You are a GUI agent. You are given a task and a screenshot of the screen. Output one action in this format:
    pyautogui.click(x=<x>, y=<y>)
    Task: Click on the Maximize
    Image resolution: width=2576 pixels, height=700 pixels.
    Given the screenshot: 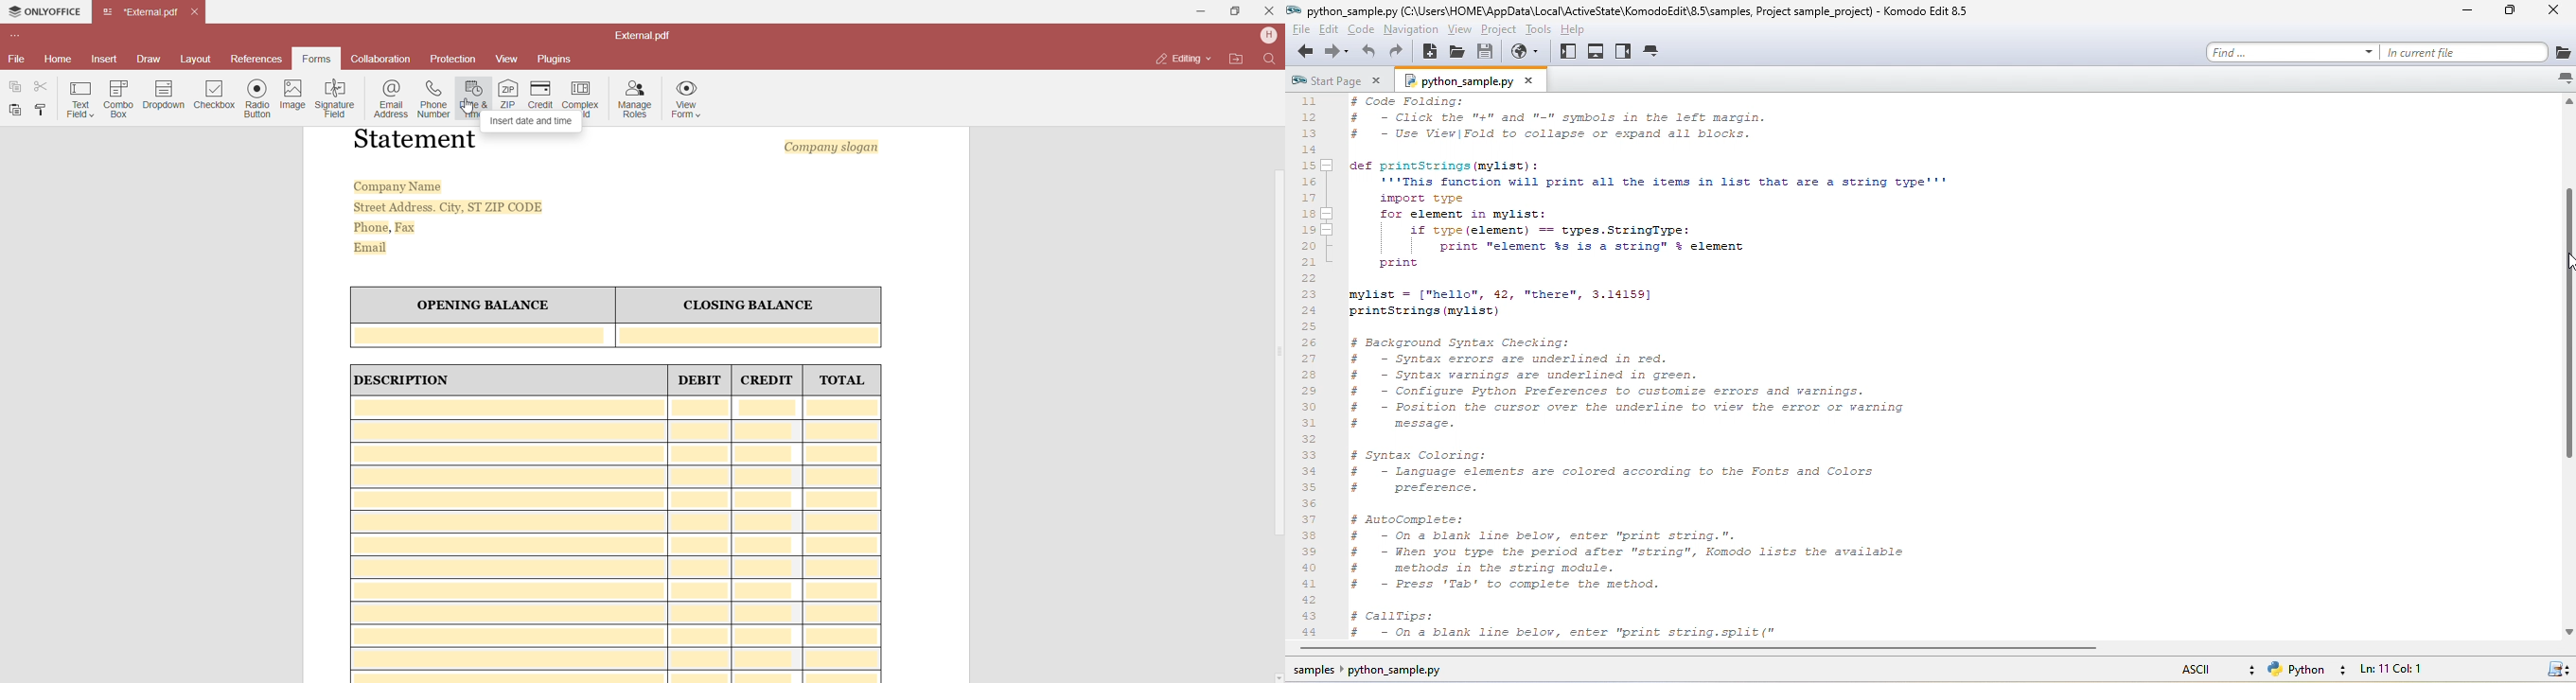 What is the action you would take?
    pyautogui.click(x=1232, y=11)
    